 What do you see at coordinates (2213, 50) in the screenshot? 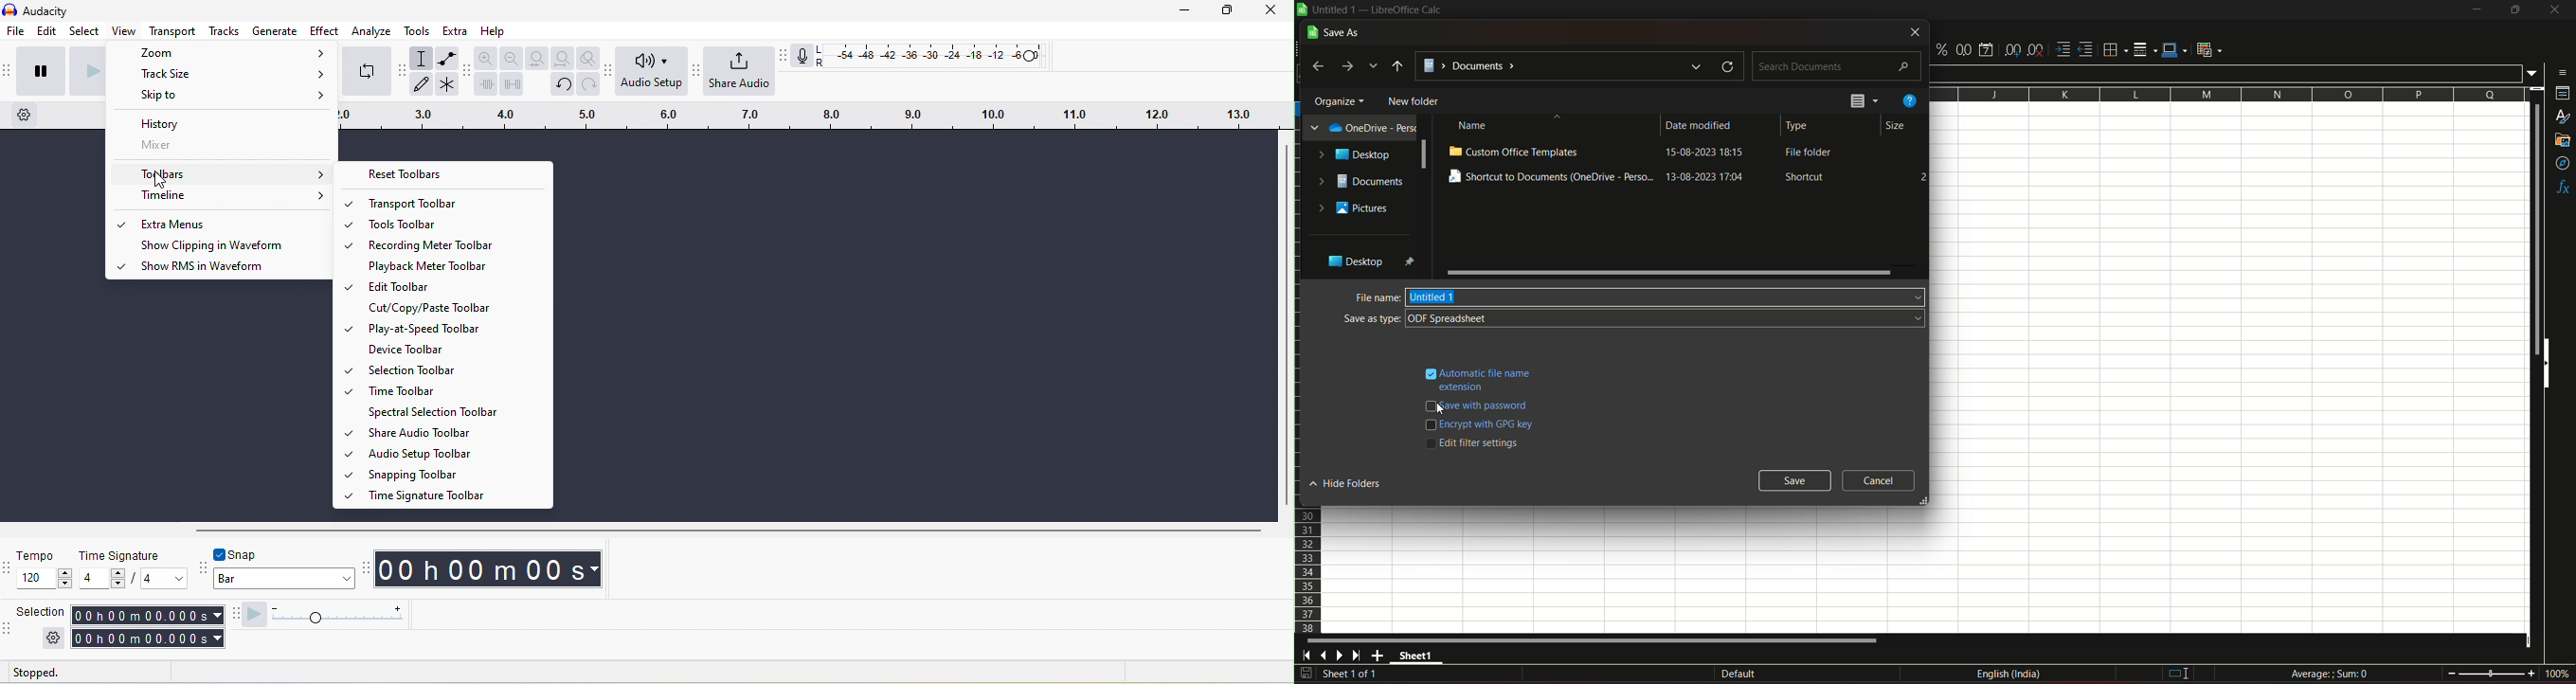
I see `conditional` at bounding box center [2213, 50].